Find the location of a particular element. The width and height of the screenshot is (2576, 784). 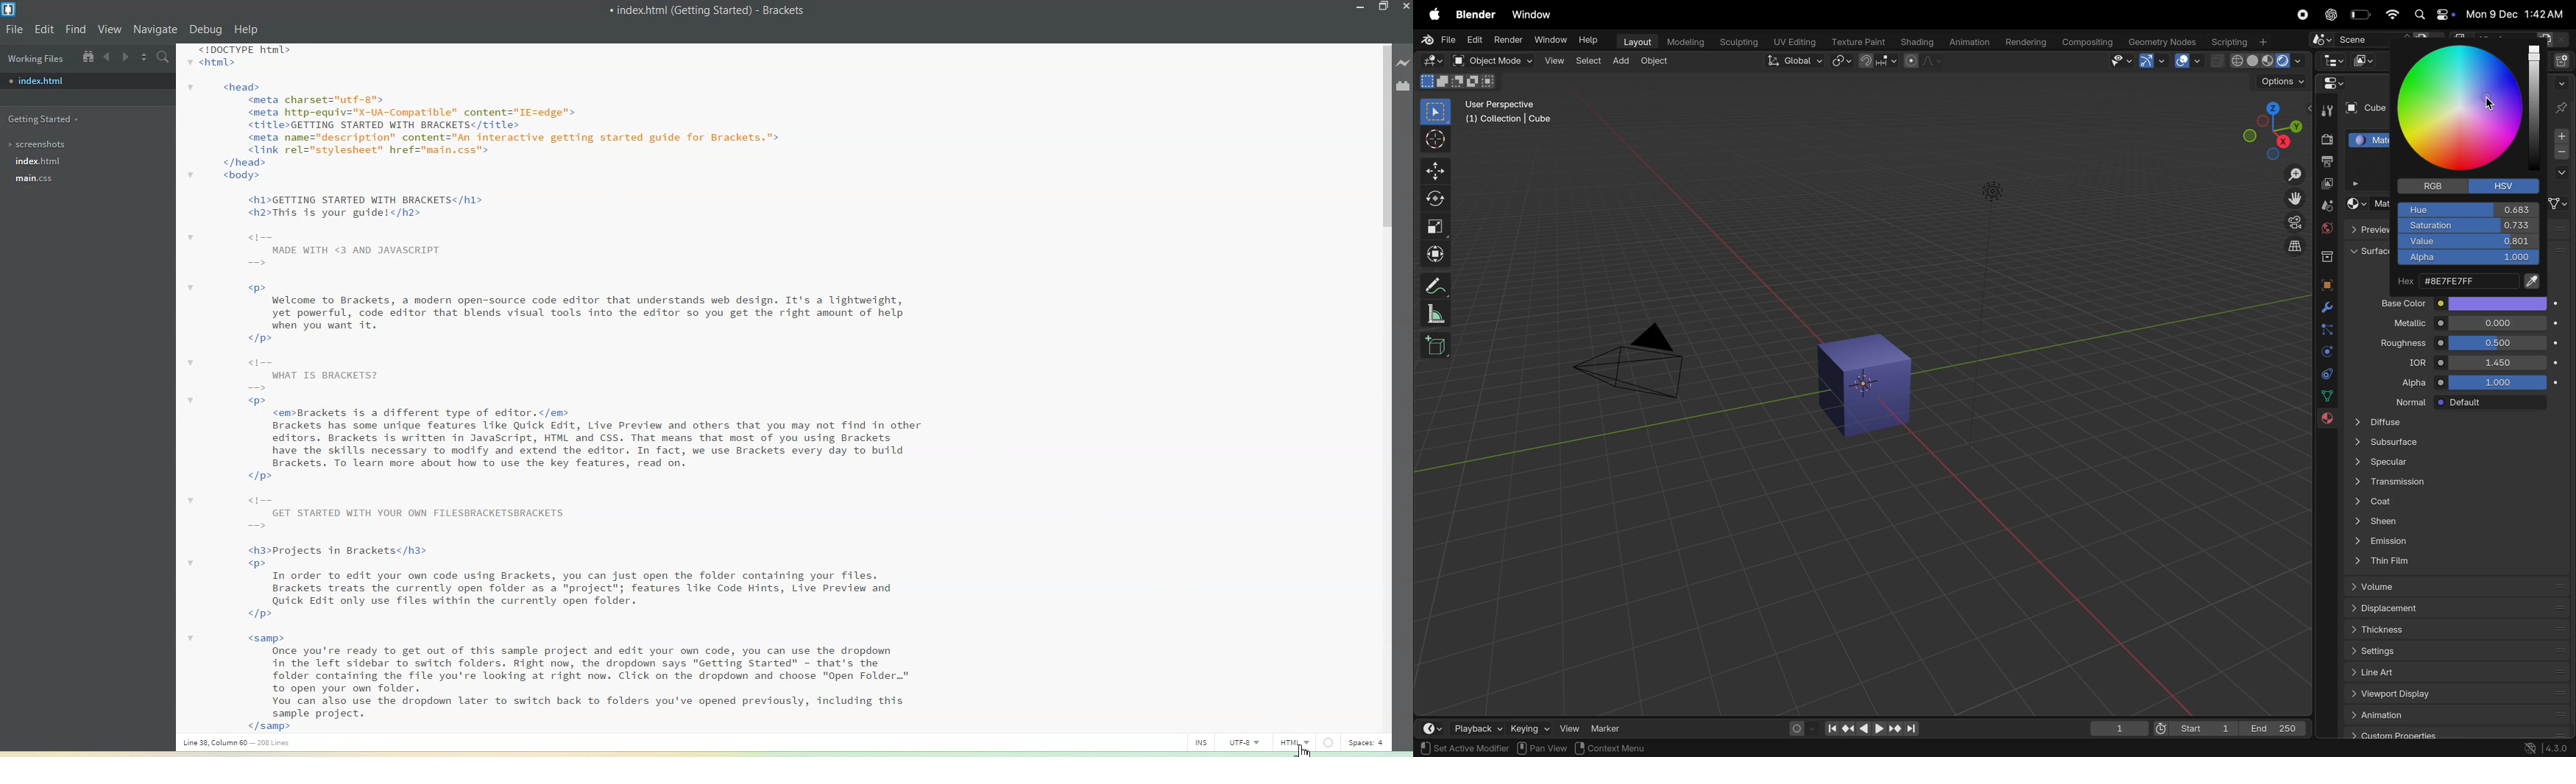

data is located at coordinates (2329, 395).